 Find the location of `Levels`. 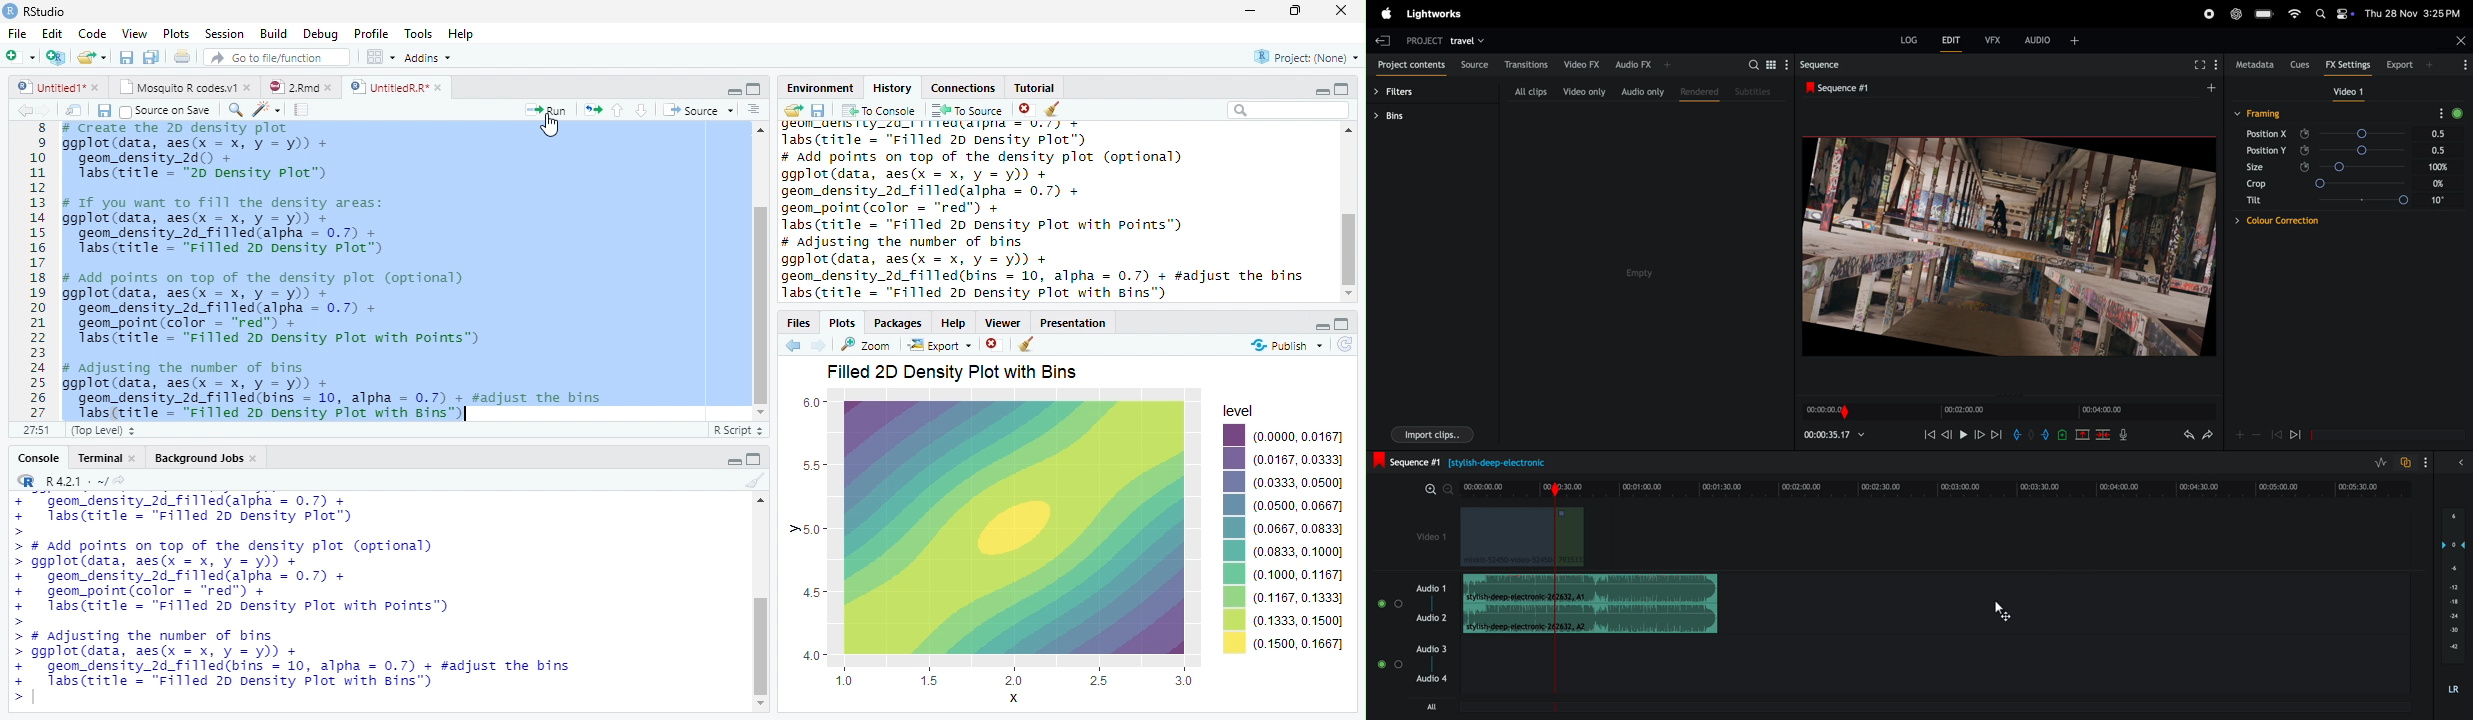

Levels is located at coordinates (1235, 539).